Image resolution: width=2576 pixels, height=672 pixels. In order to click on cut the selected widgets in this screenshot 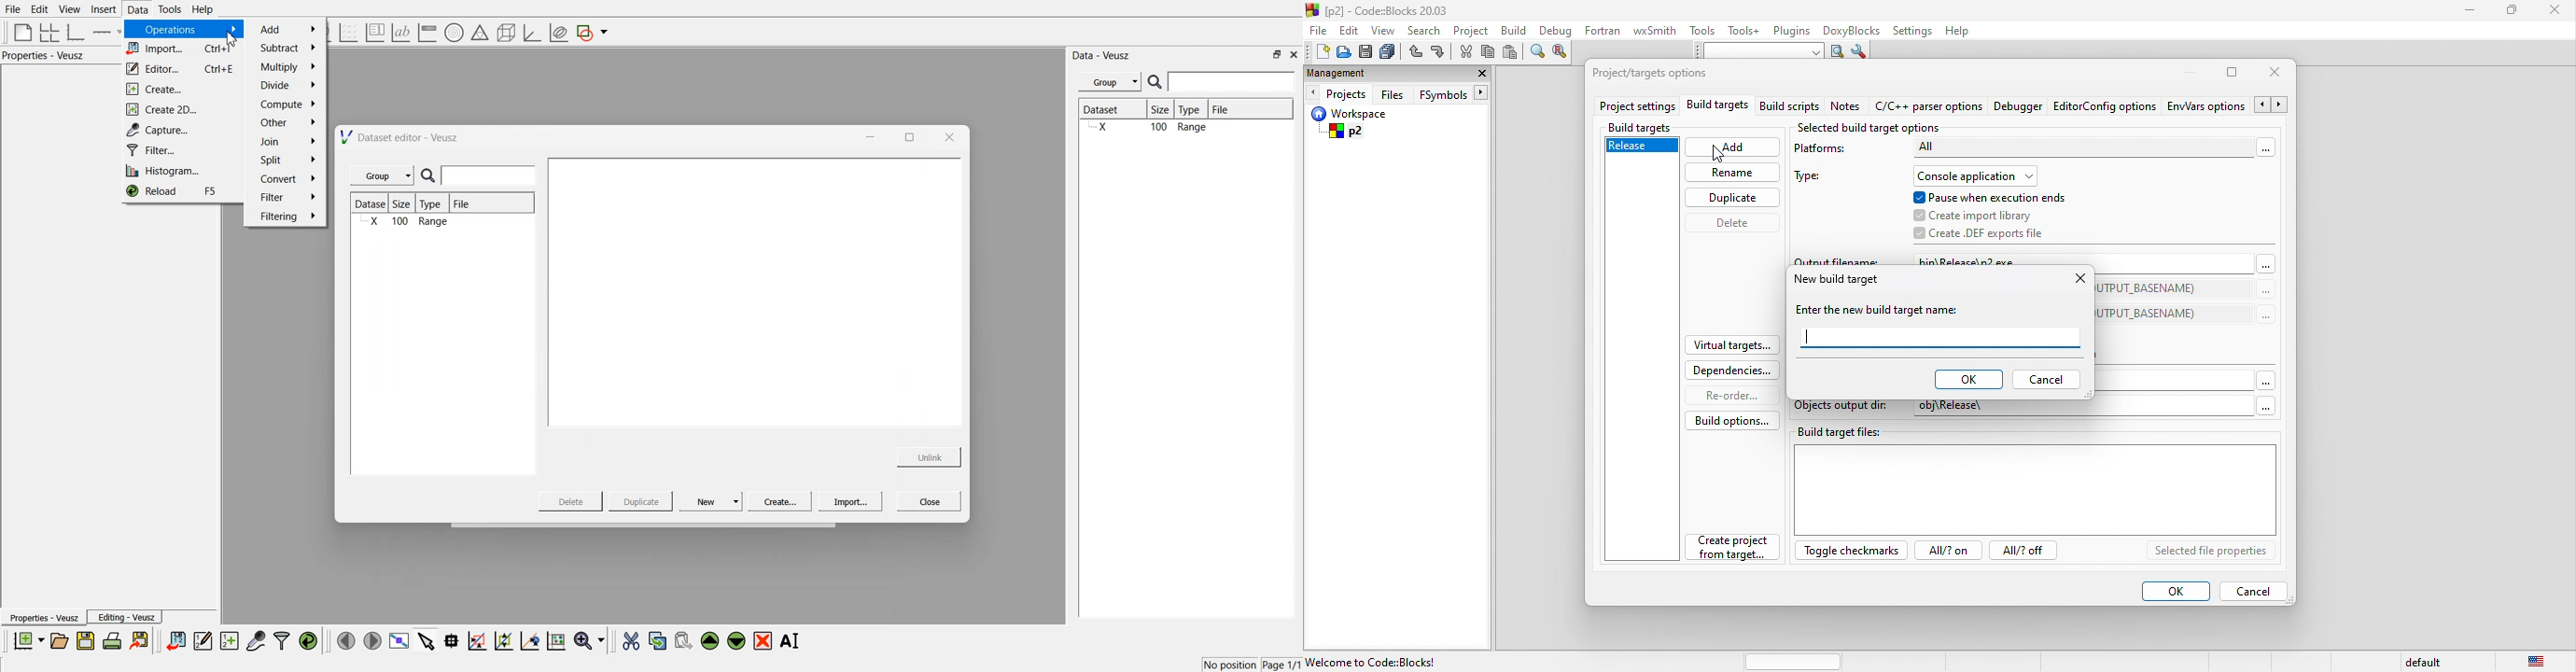, I will do `click(630, 641)`.